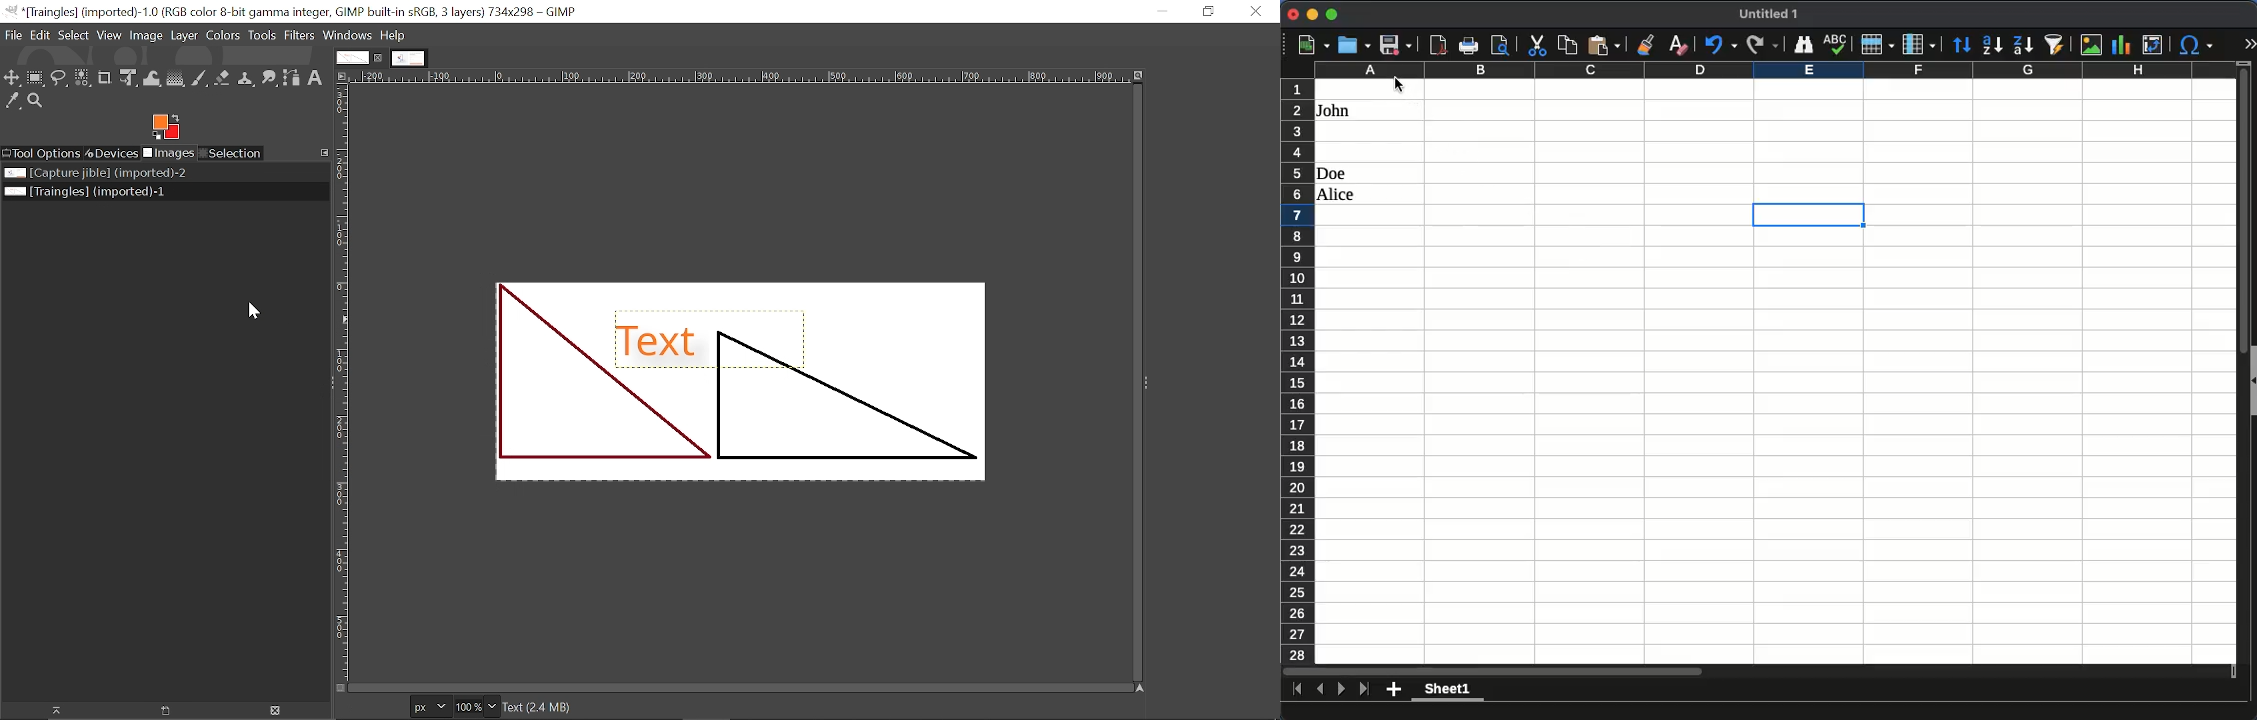  I want to click on Crop tool, so click(106, 79).